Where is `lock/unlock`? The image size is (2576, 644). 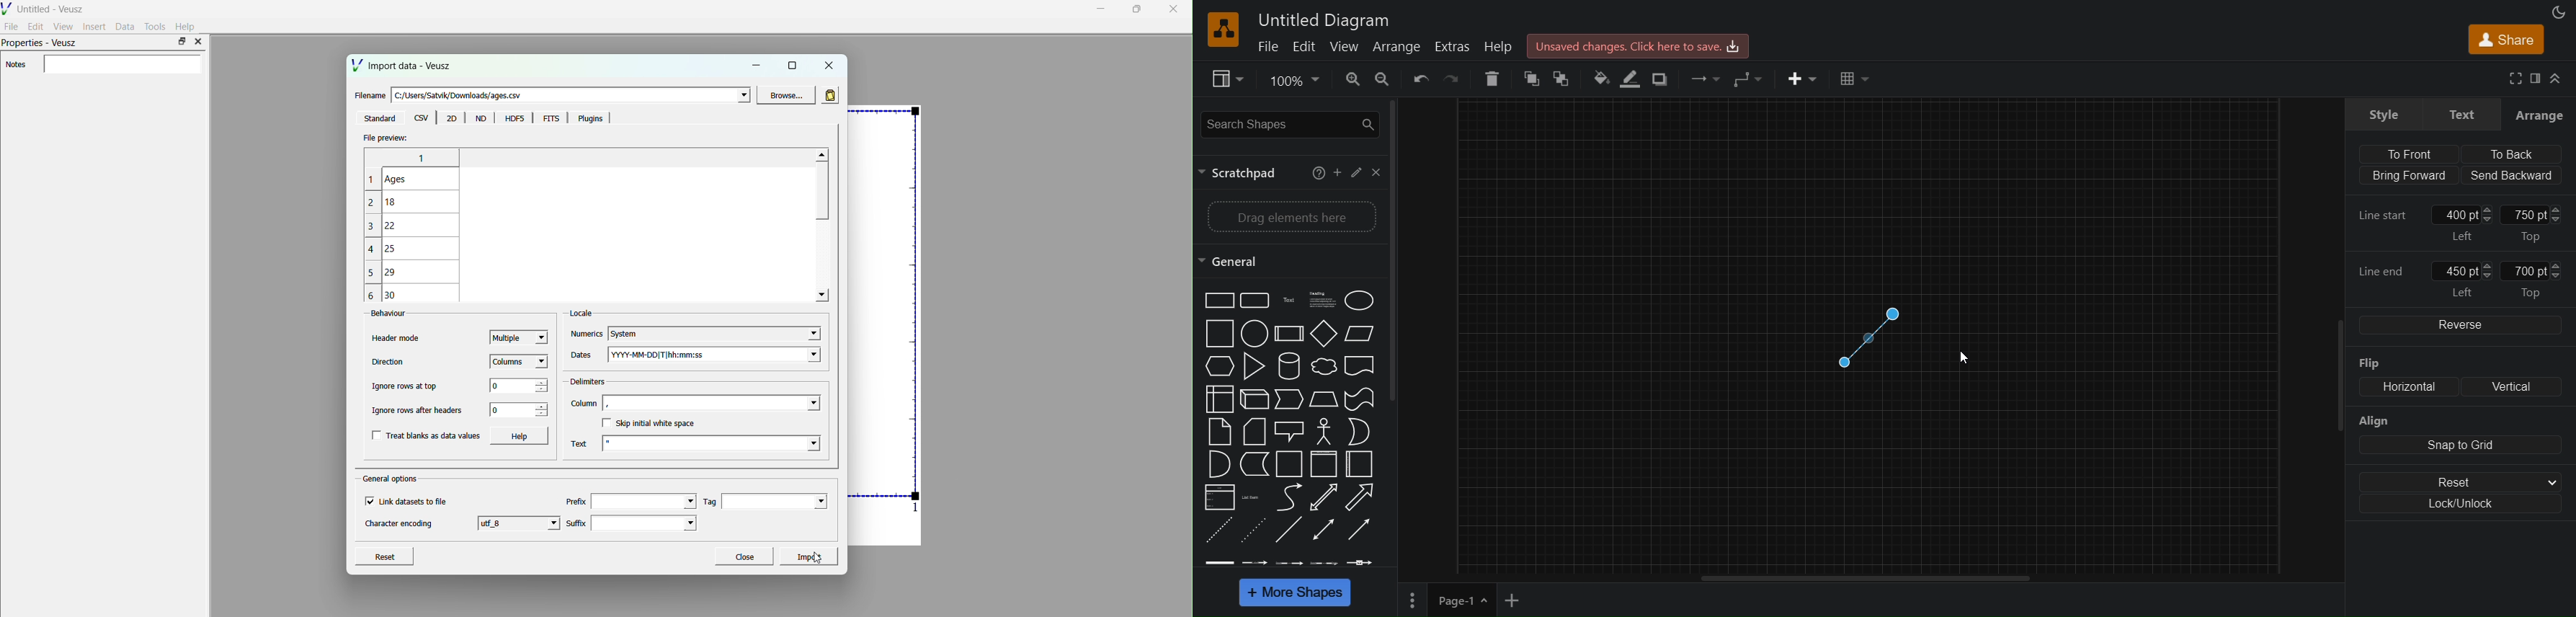 lock/unlock is located at coordinates (2464, 506).